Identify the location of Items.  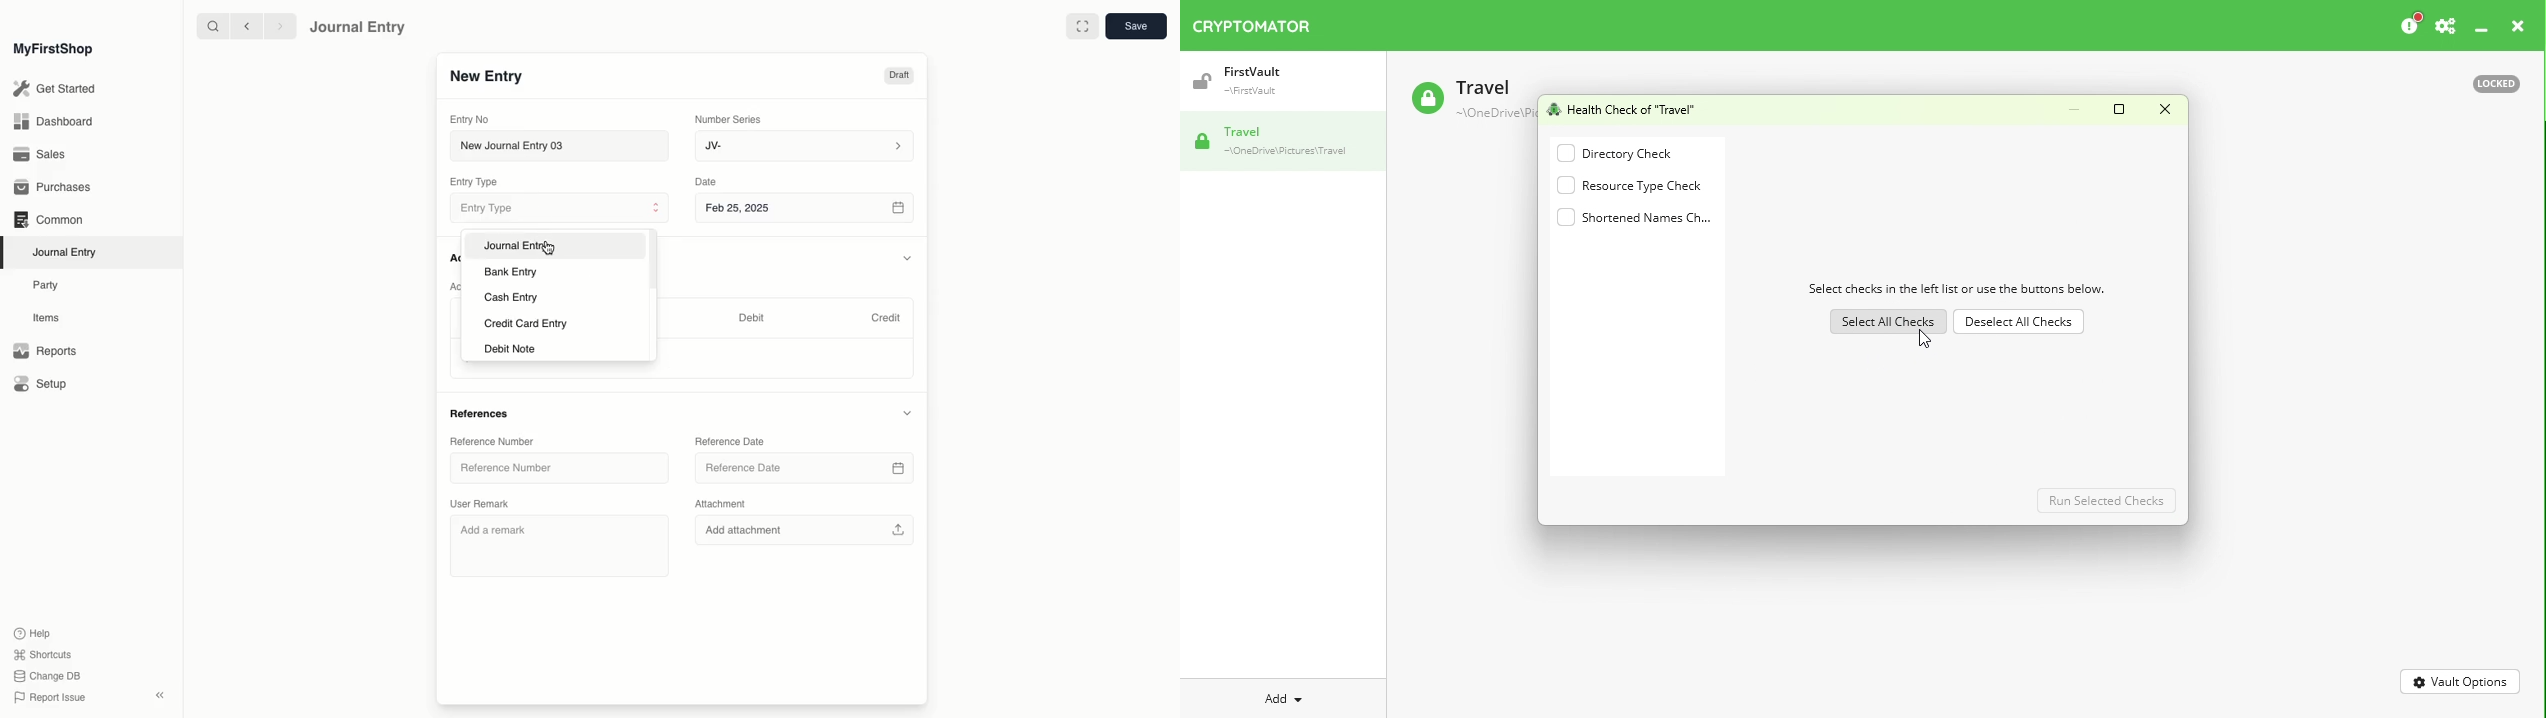
(51, 318).